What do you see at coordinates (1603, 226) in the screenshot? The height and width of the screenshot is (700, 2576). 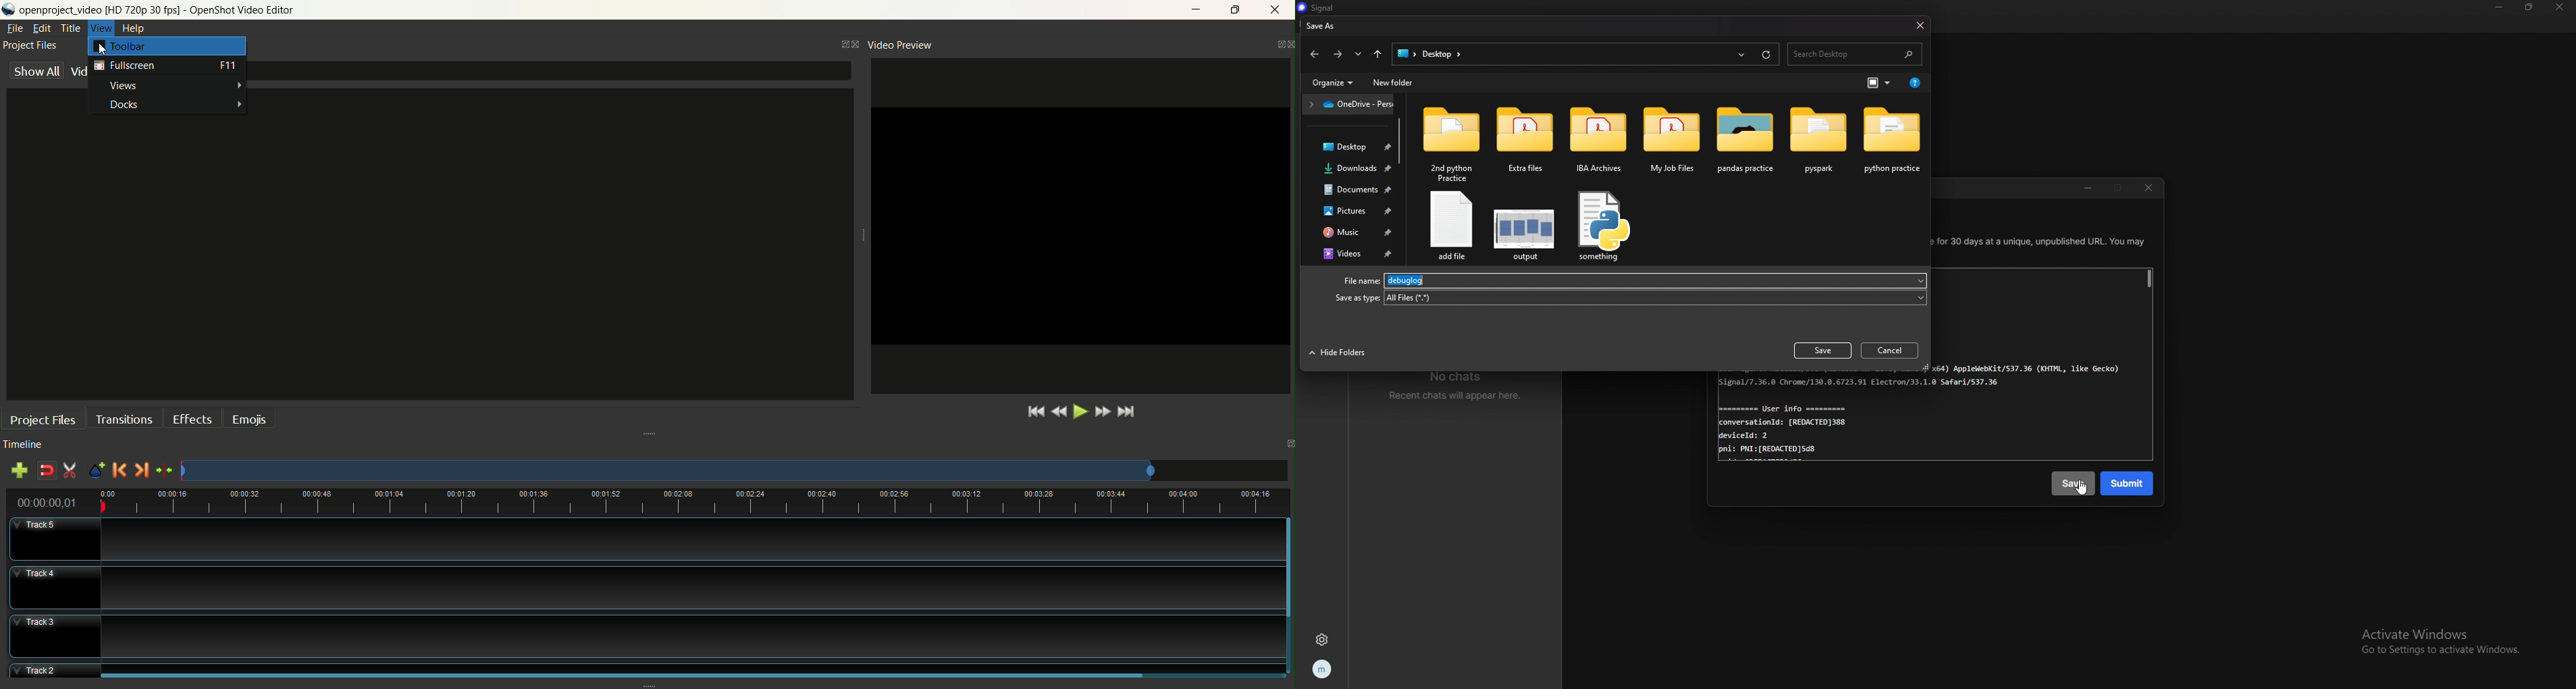 I see `file` at bounding box center [1603, 226].